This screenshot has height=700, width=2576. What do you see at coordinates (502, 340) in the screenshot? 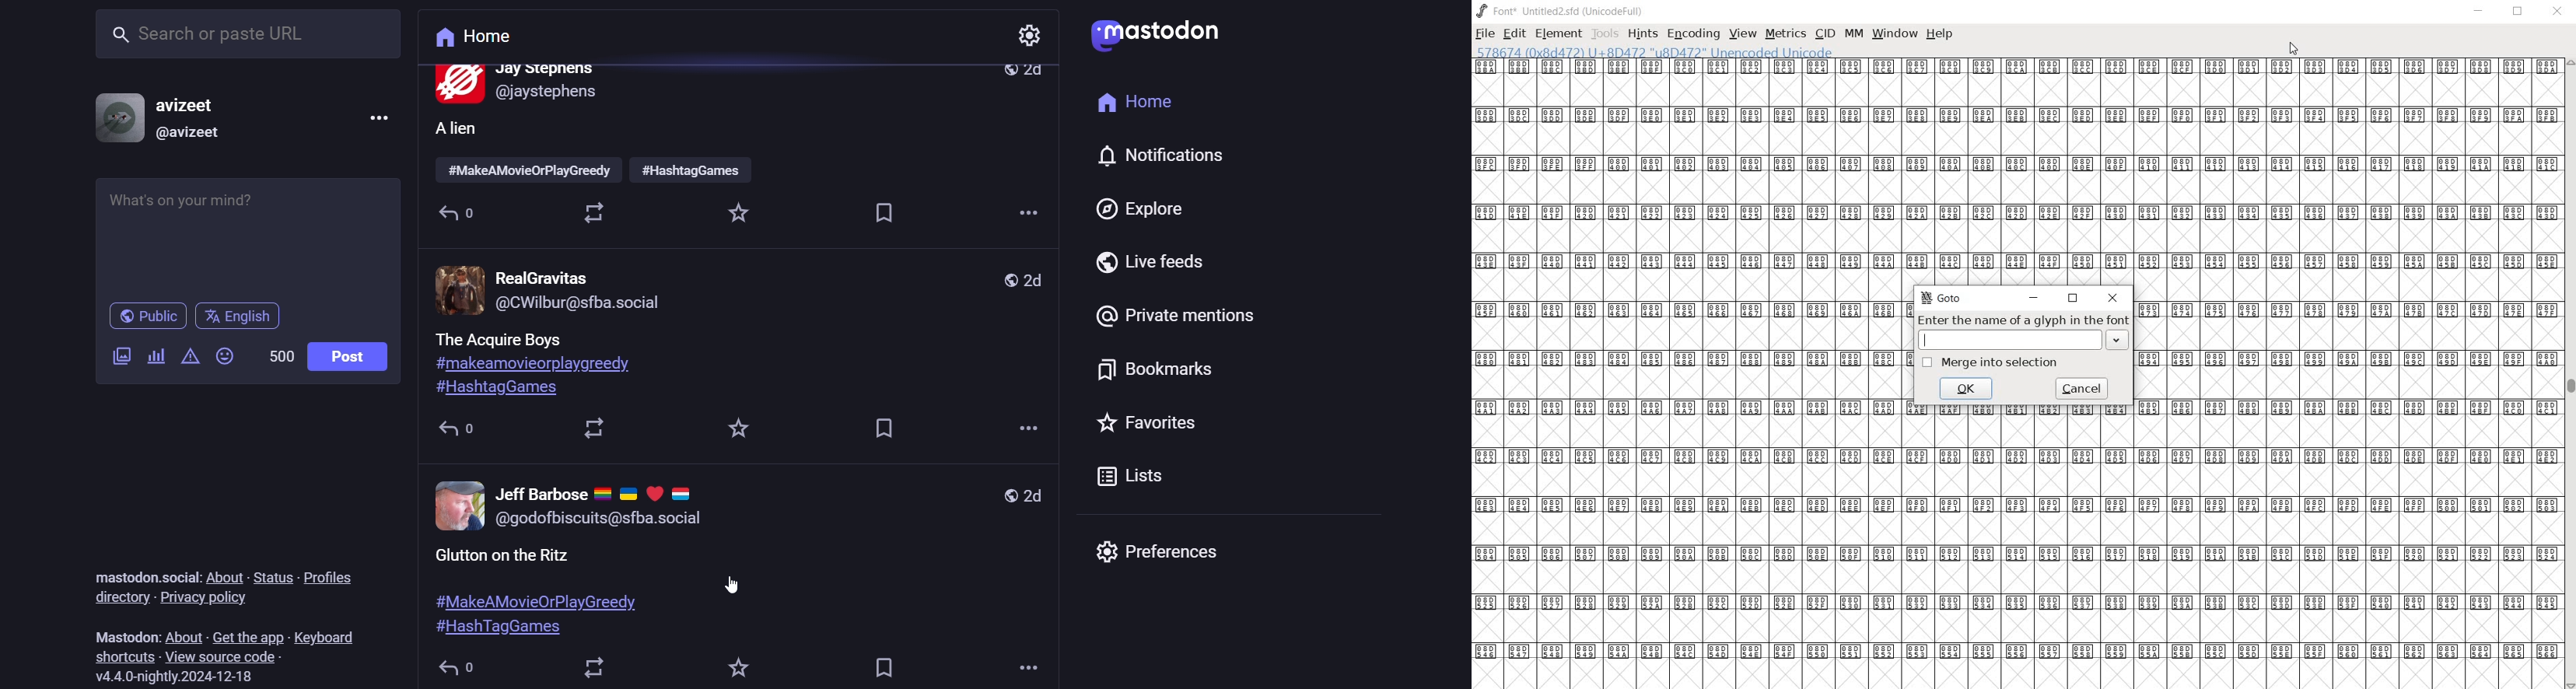
I see `post` at bounding box center [502, 340].